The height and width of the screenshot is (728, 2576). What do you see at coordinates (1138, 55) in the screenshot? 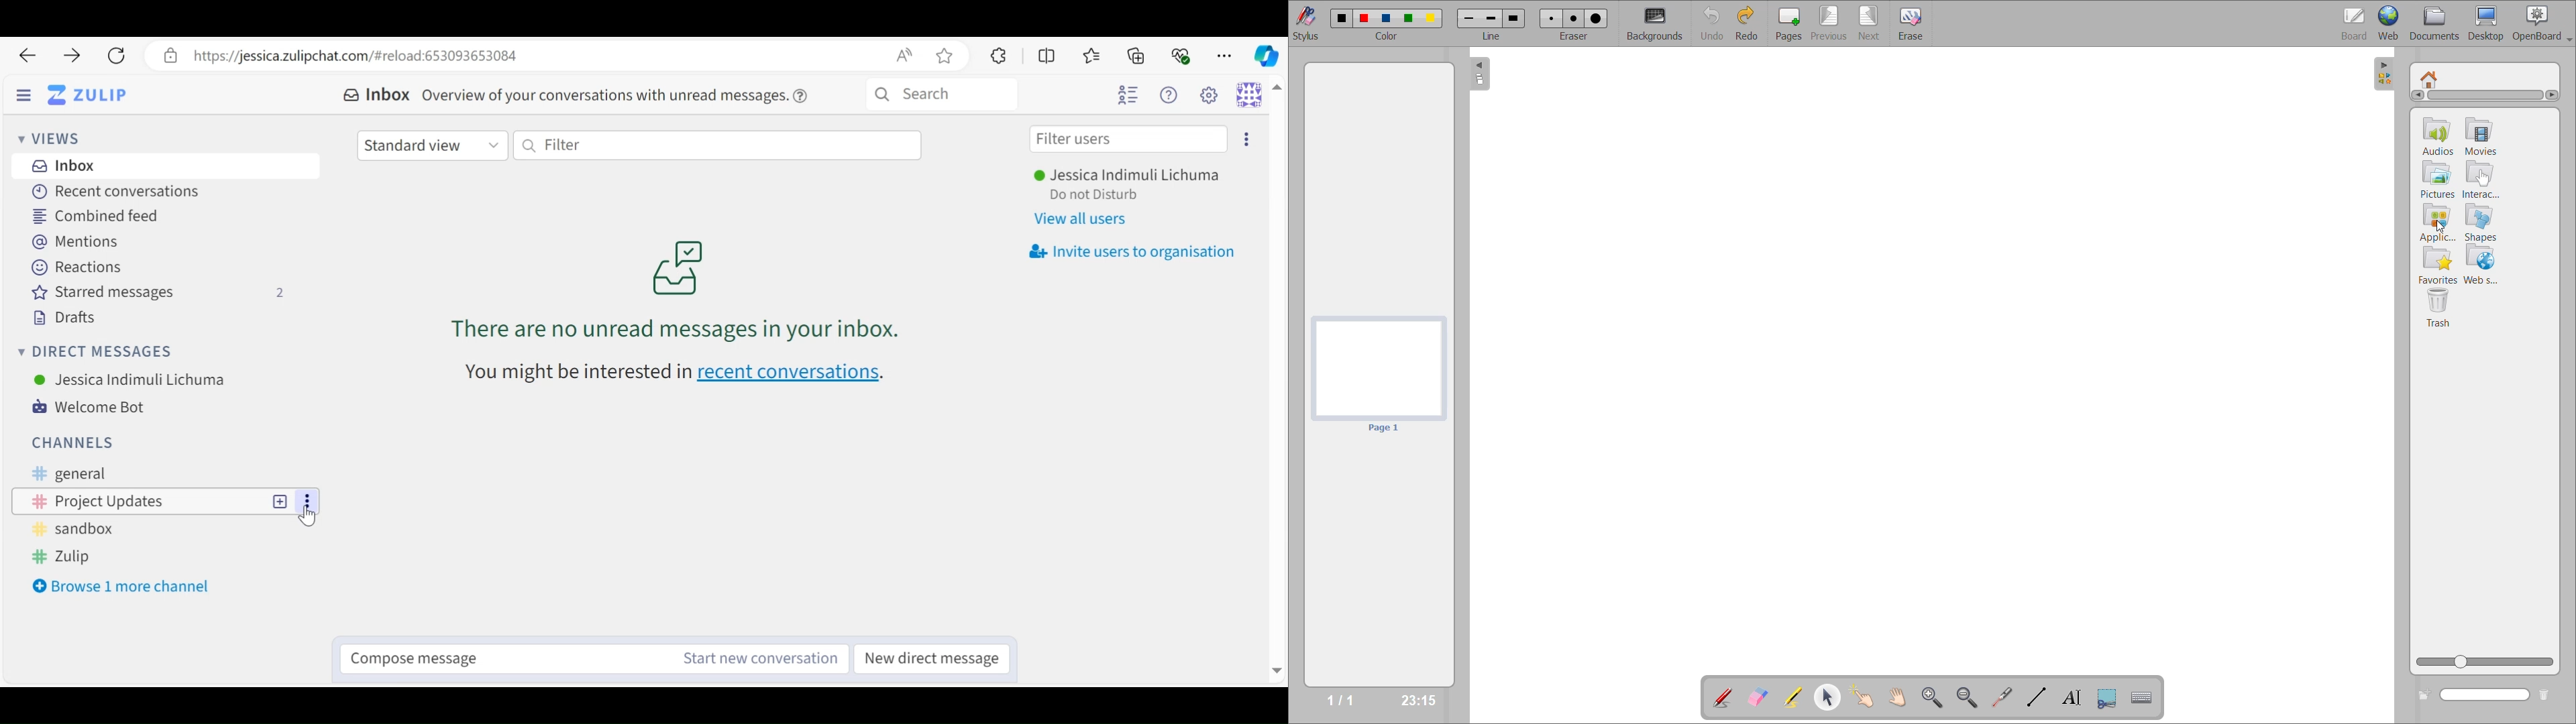
I see `Collections` at bounding box center [1138, 55].